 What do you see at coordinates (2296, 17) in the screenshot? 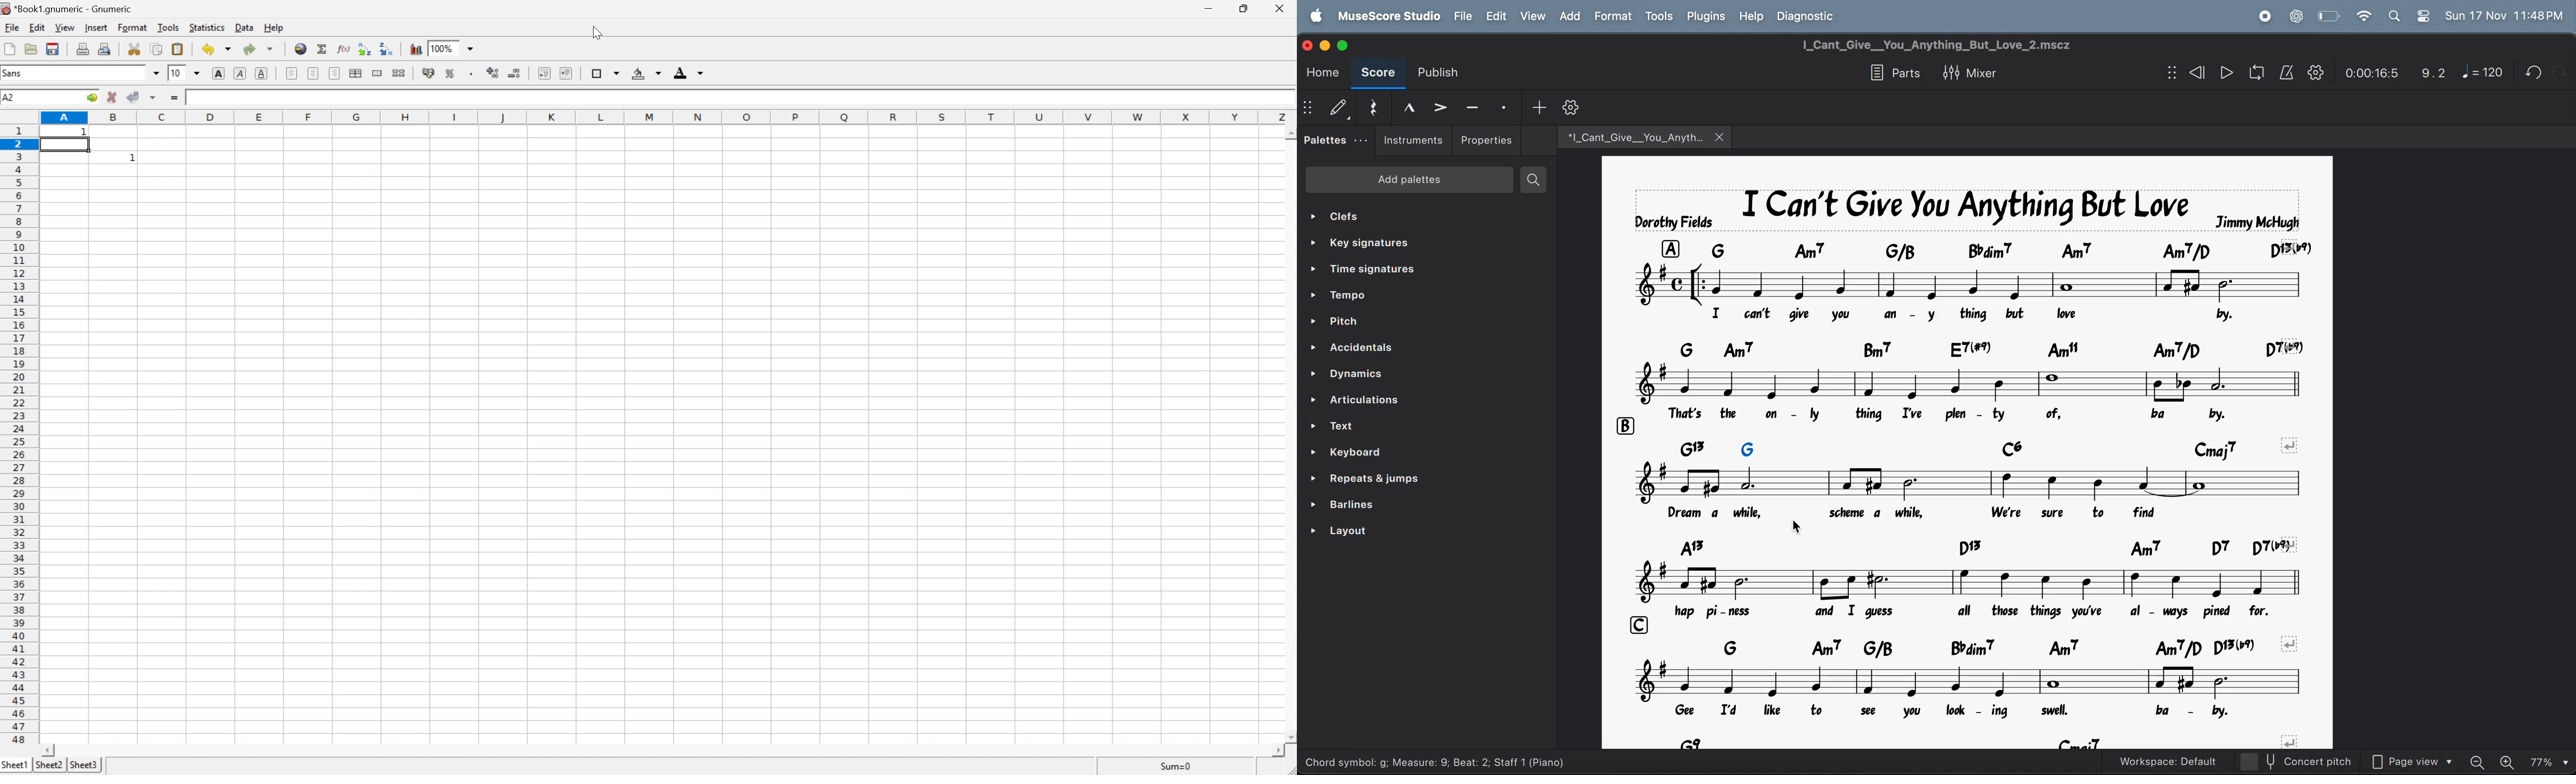
I see `chatgpt` at bounding box center [2296, 17].